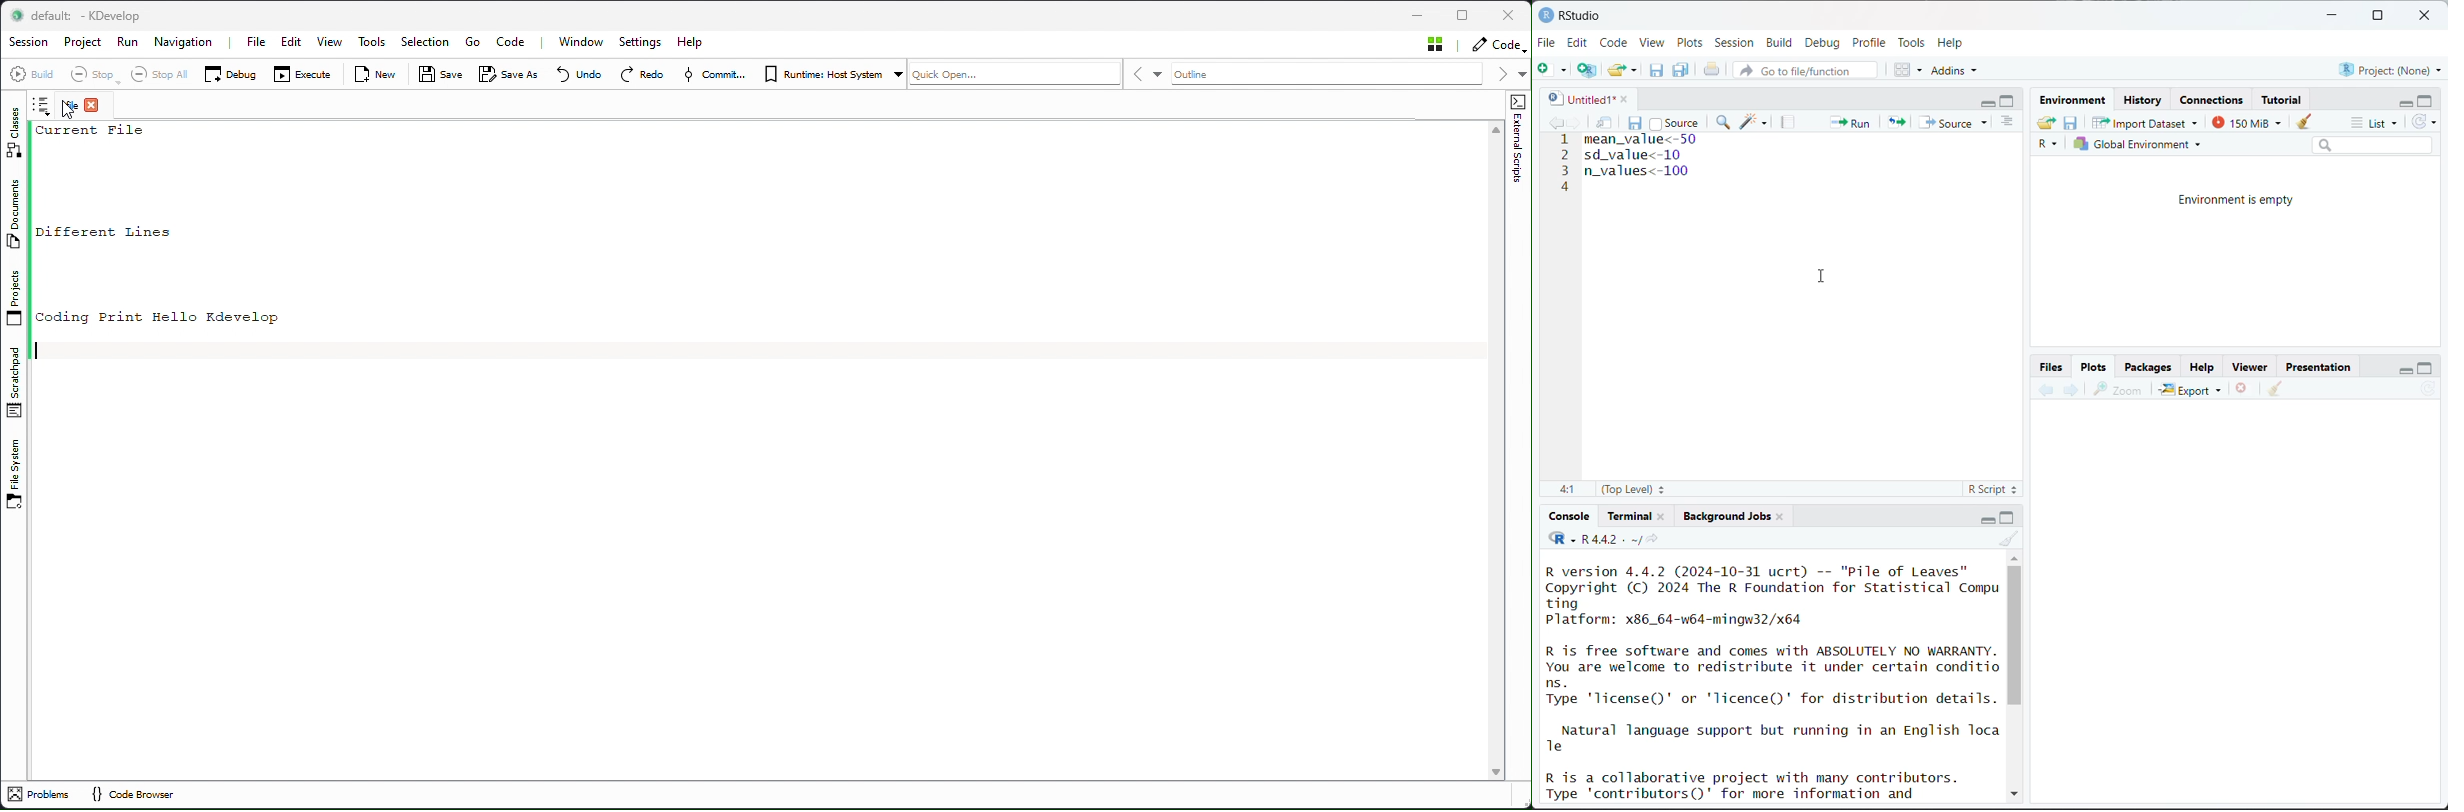  I want to click on load workspace, so click(2049, 124).